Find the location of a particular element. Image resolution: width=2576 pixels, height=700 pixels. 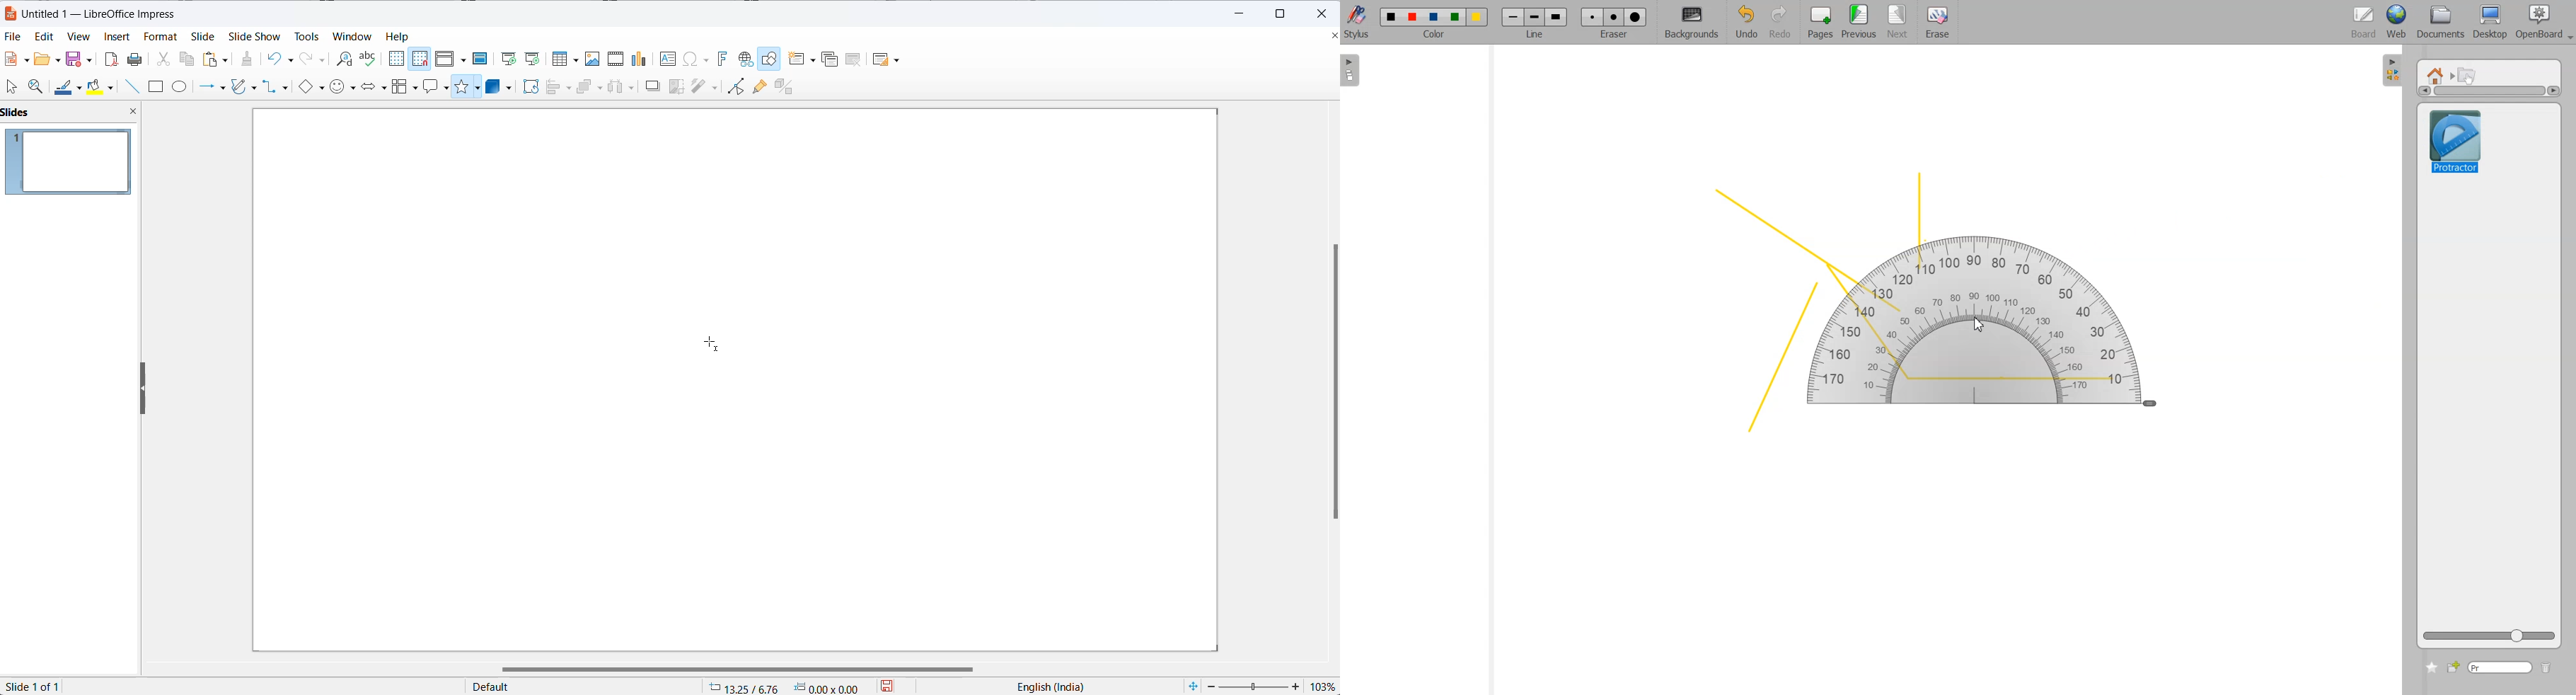

Stylus is located at coordinates (1358, 21).